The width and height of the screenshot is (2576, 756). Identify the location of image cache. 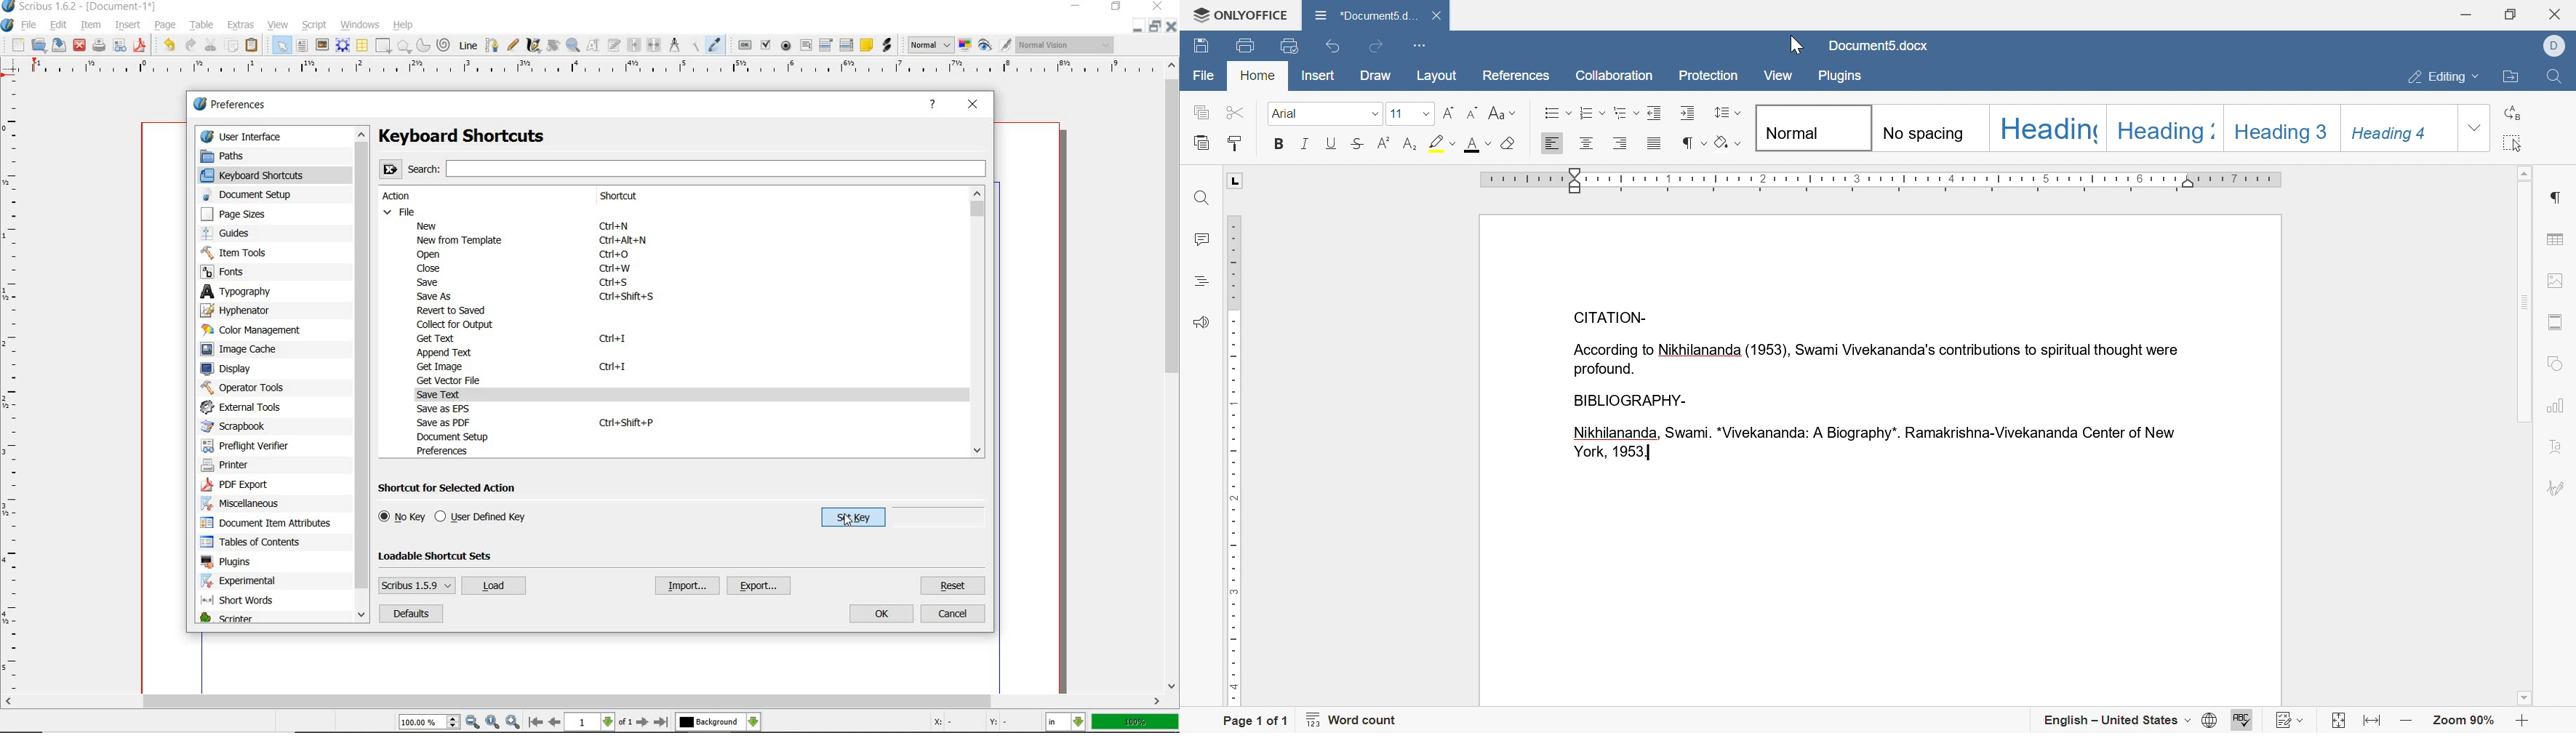
(247, 350).